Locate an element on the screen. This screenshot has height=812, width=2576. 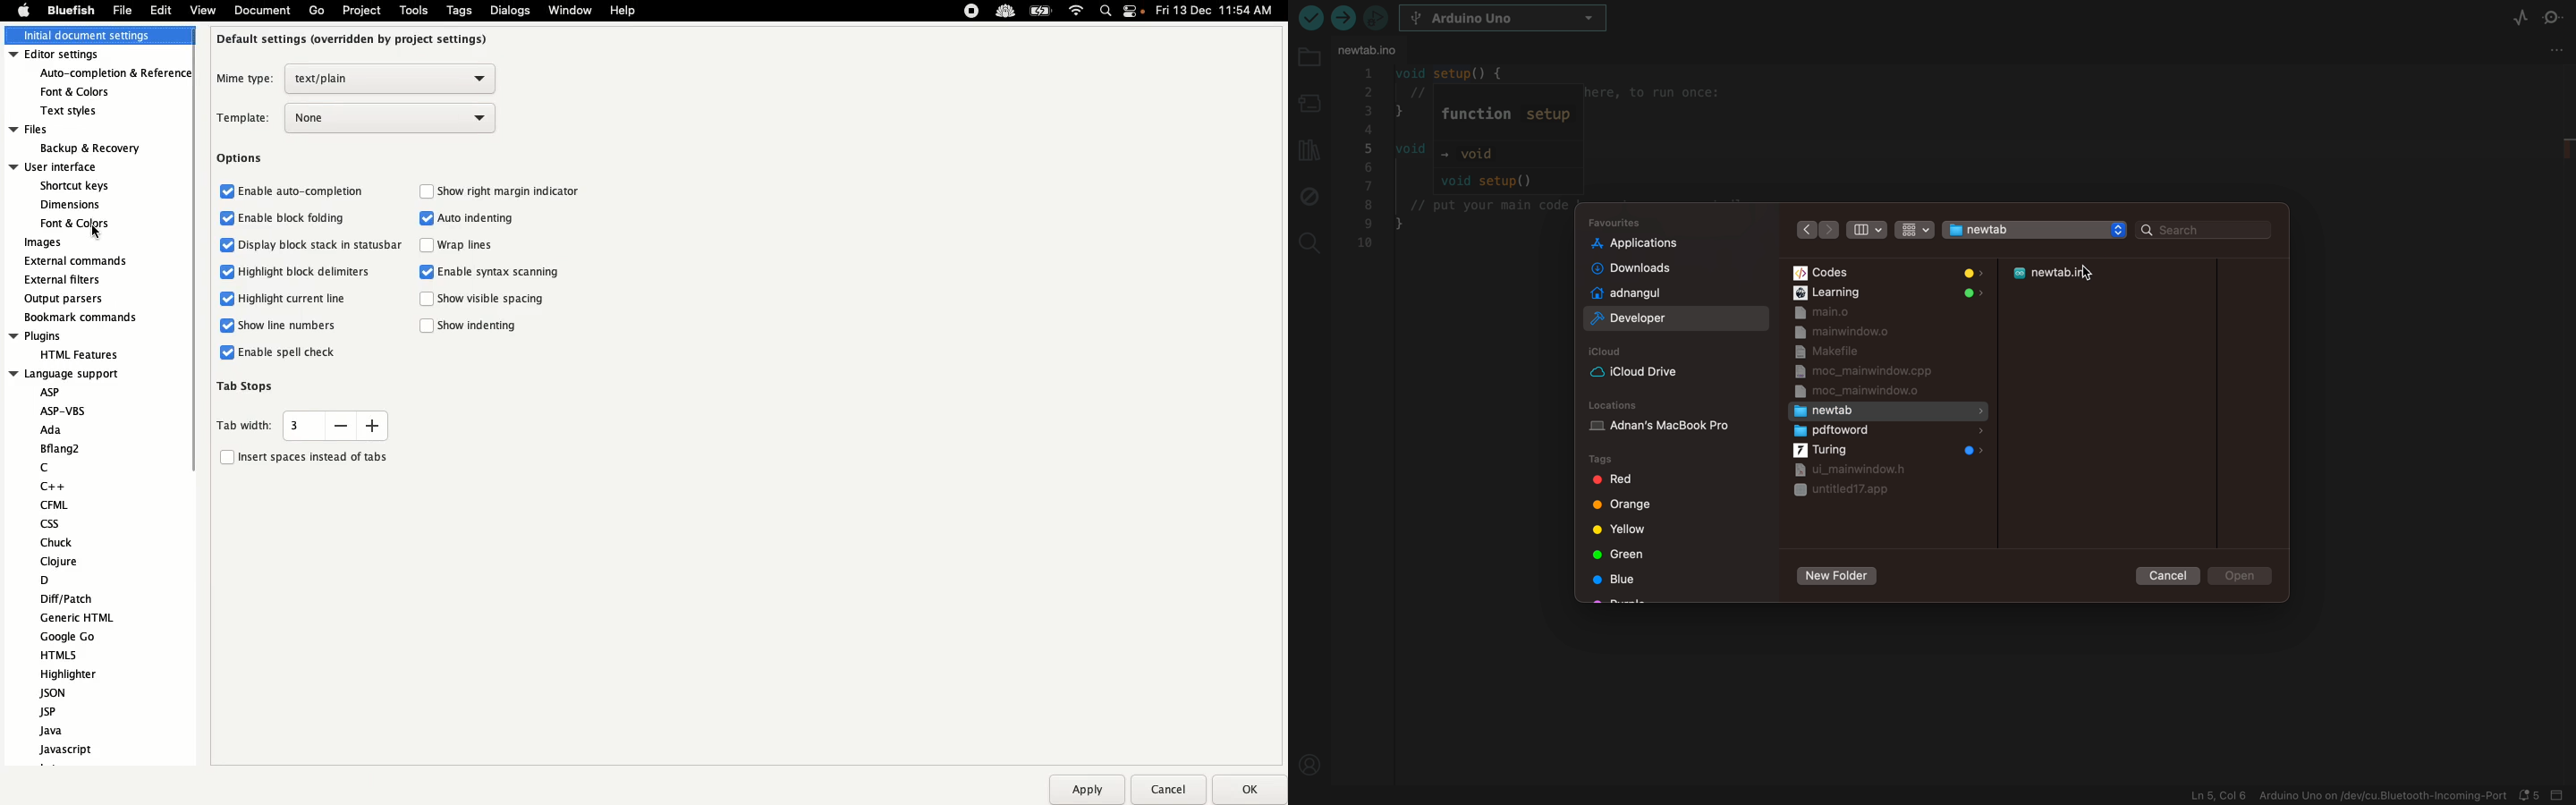
arrows is located at coordinates (1816, 229).